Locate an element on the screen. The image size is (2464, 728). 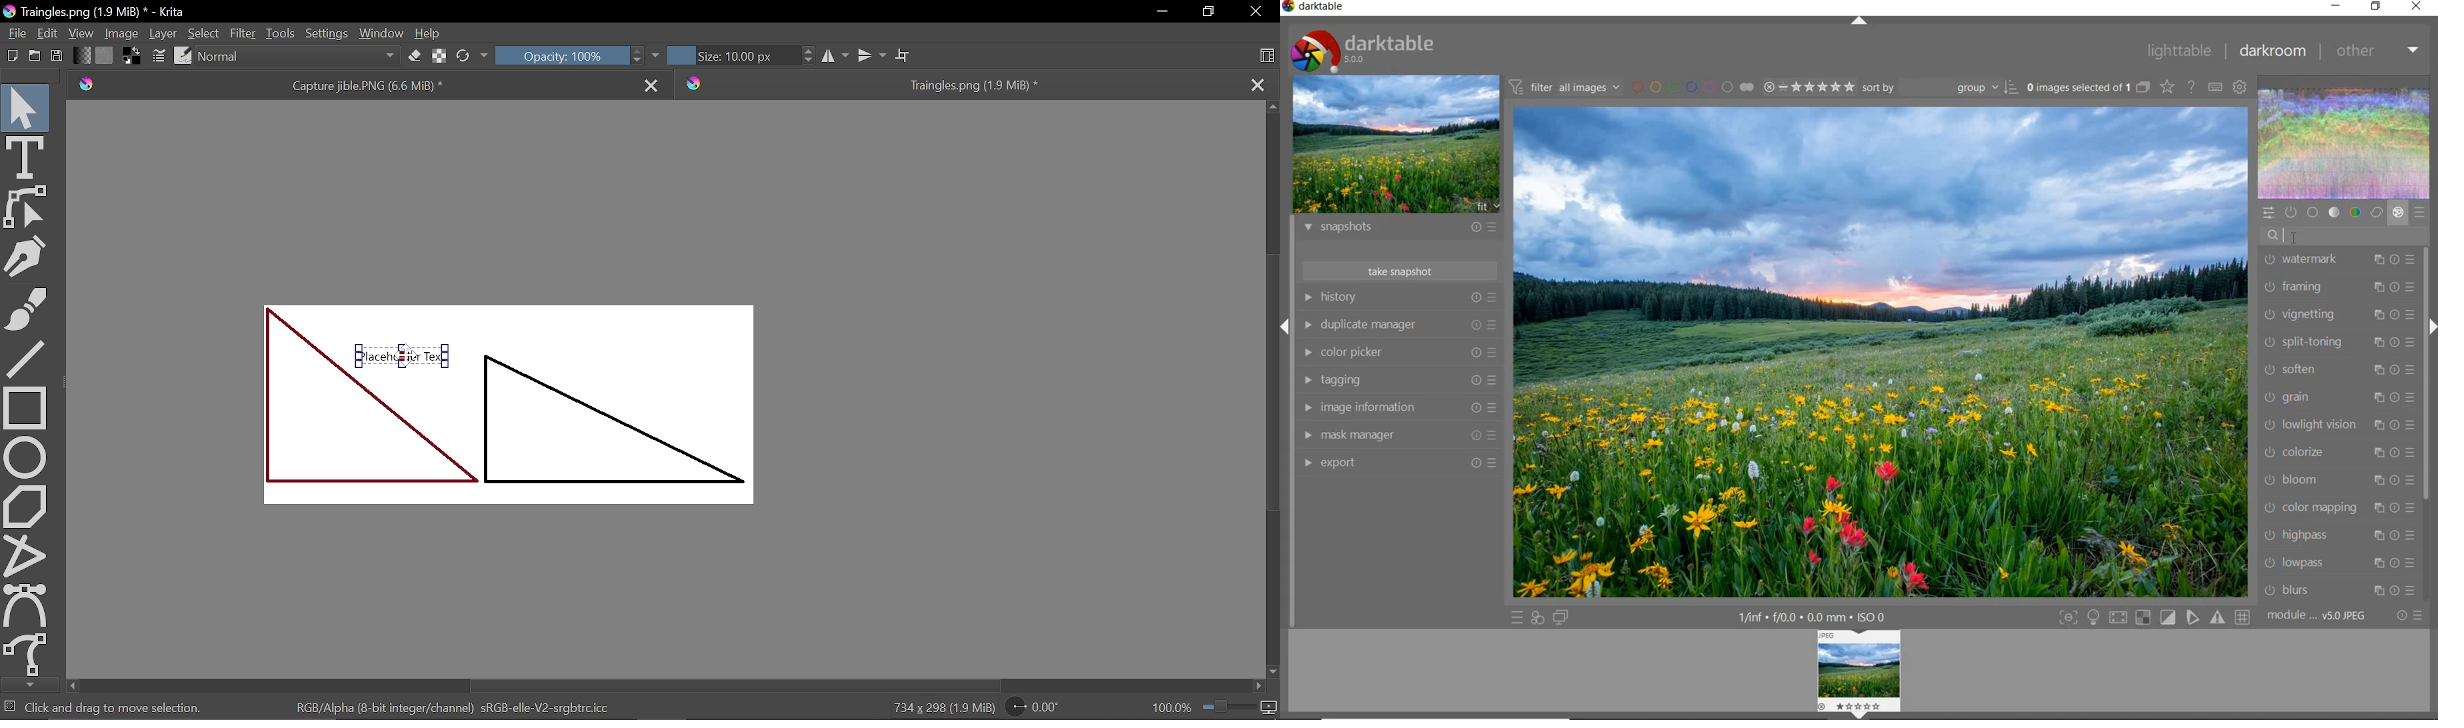
lowlight vision is located at coordinates (2334, 426).